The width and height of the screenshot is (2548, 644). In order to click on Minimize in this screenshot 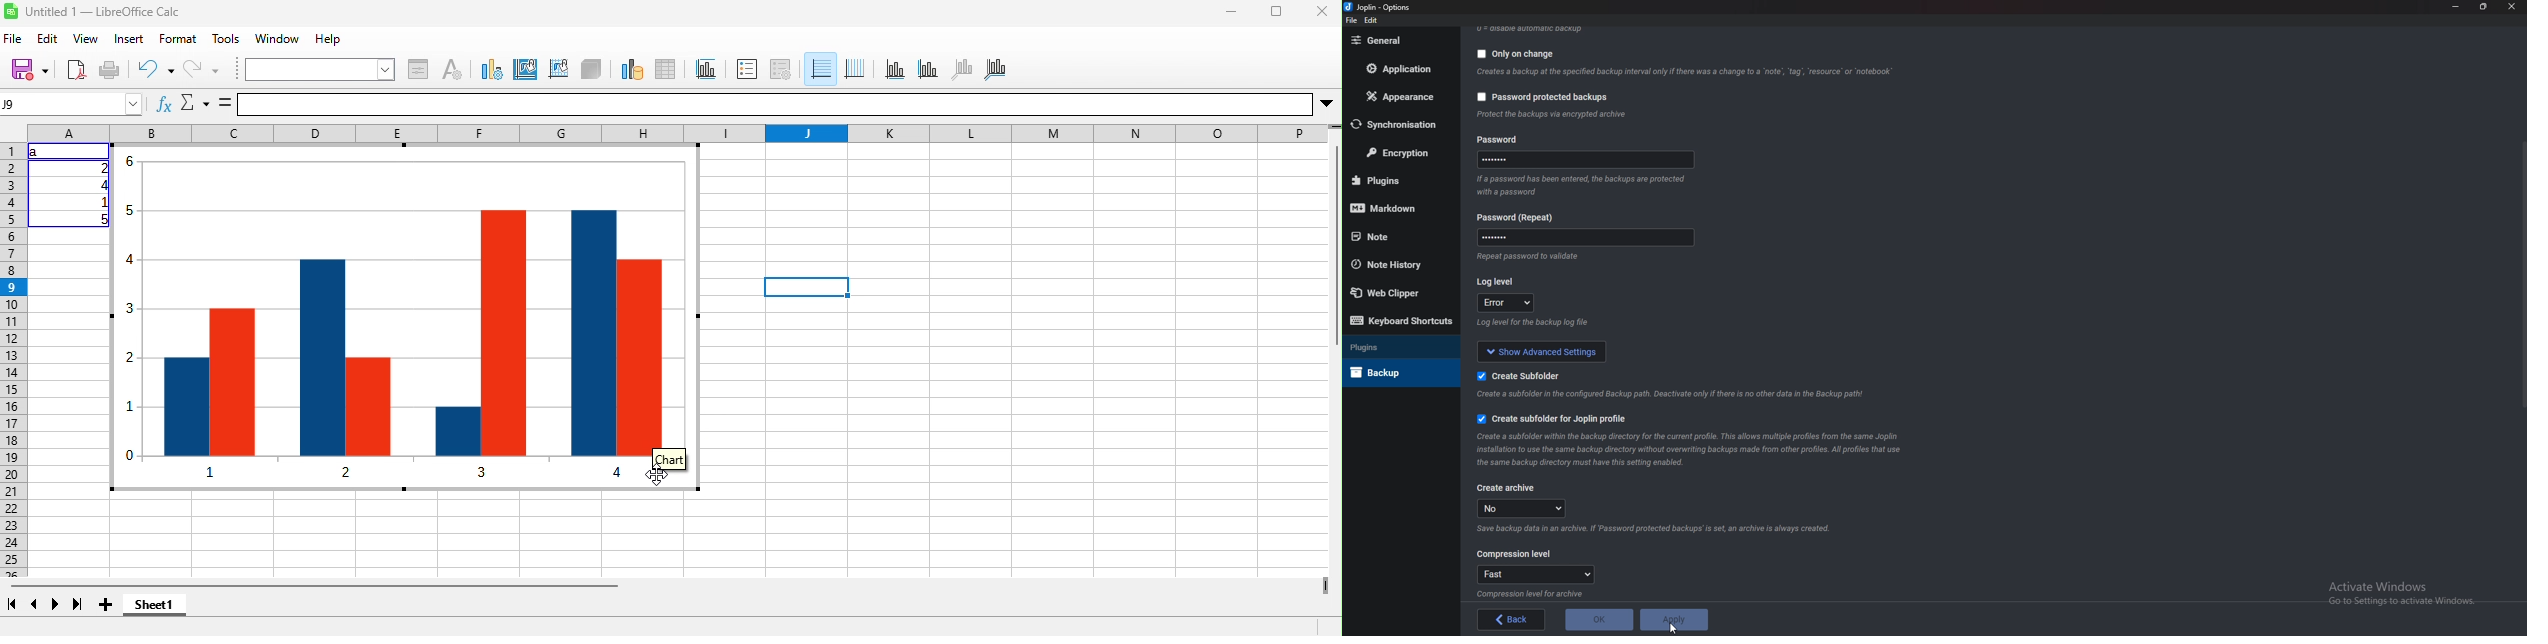, I will do `click(2457, 6)`.